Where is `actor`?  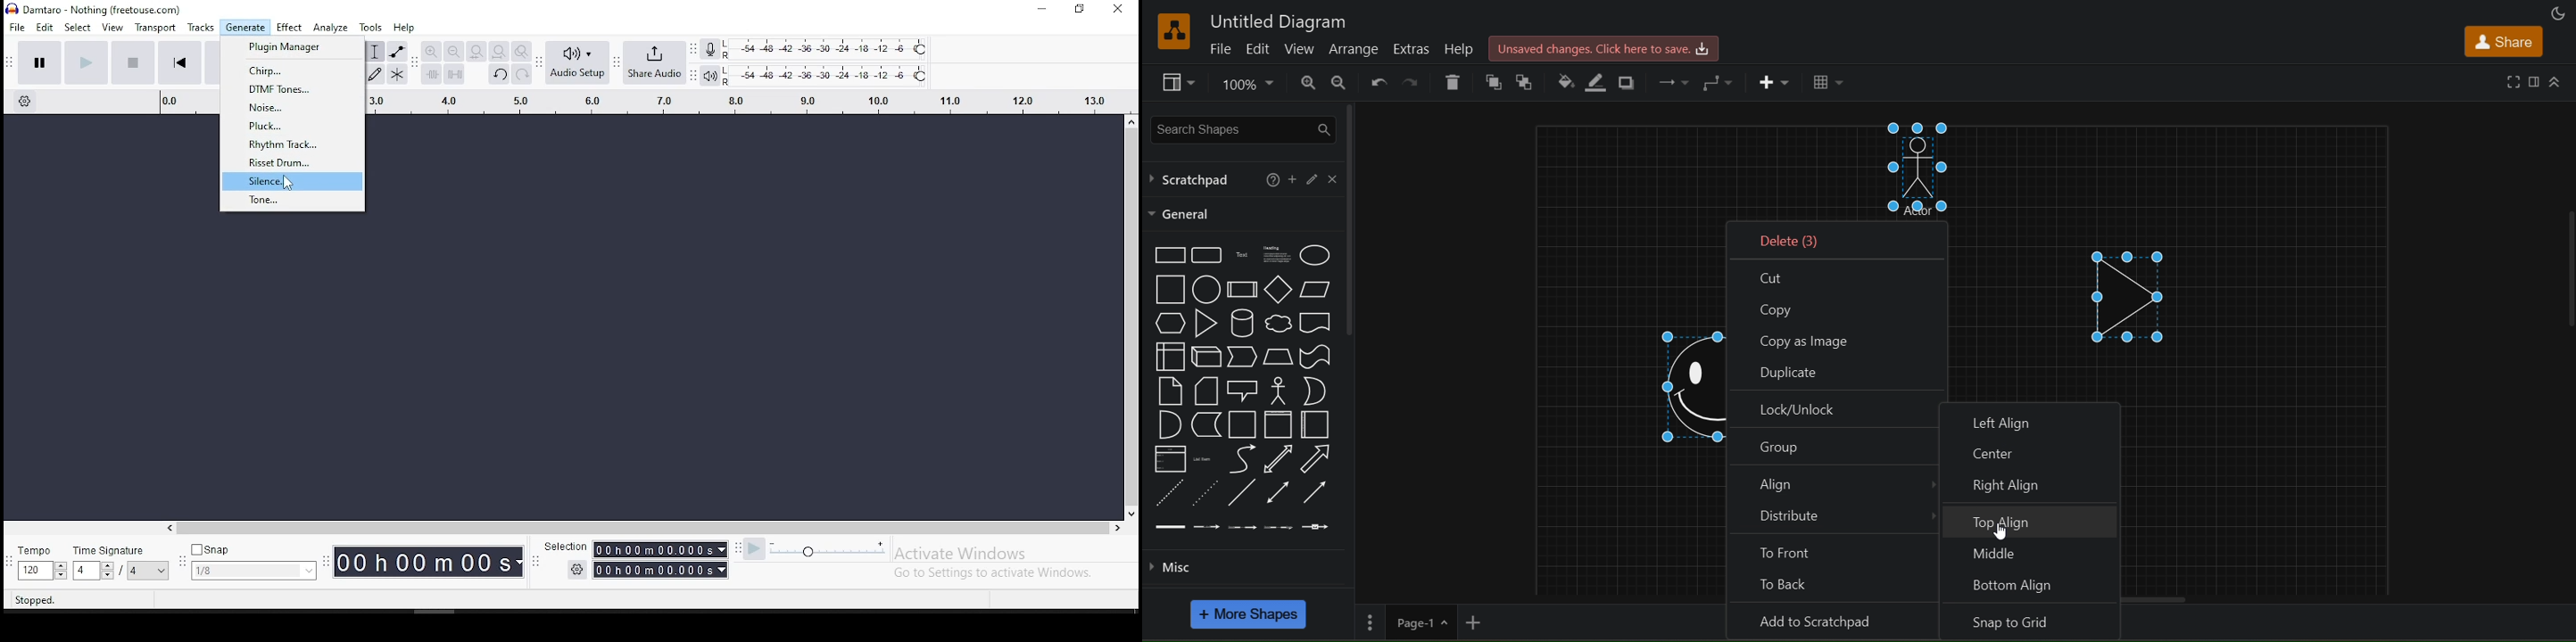 actor is located at coordinates (1276, 390).